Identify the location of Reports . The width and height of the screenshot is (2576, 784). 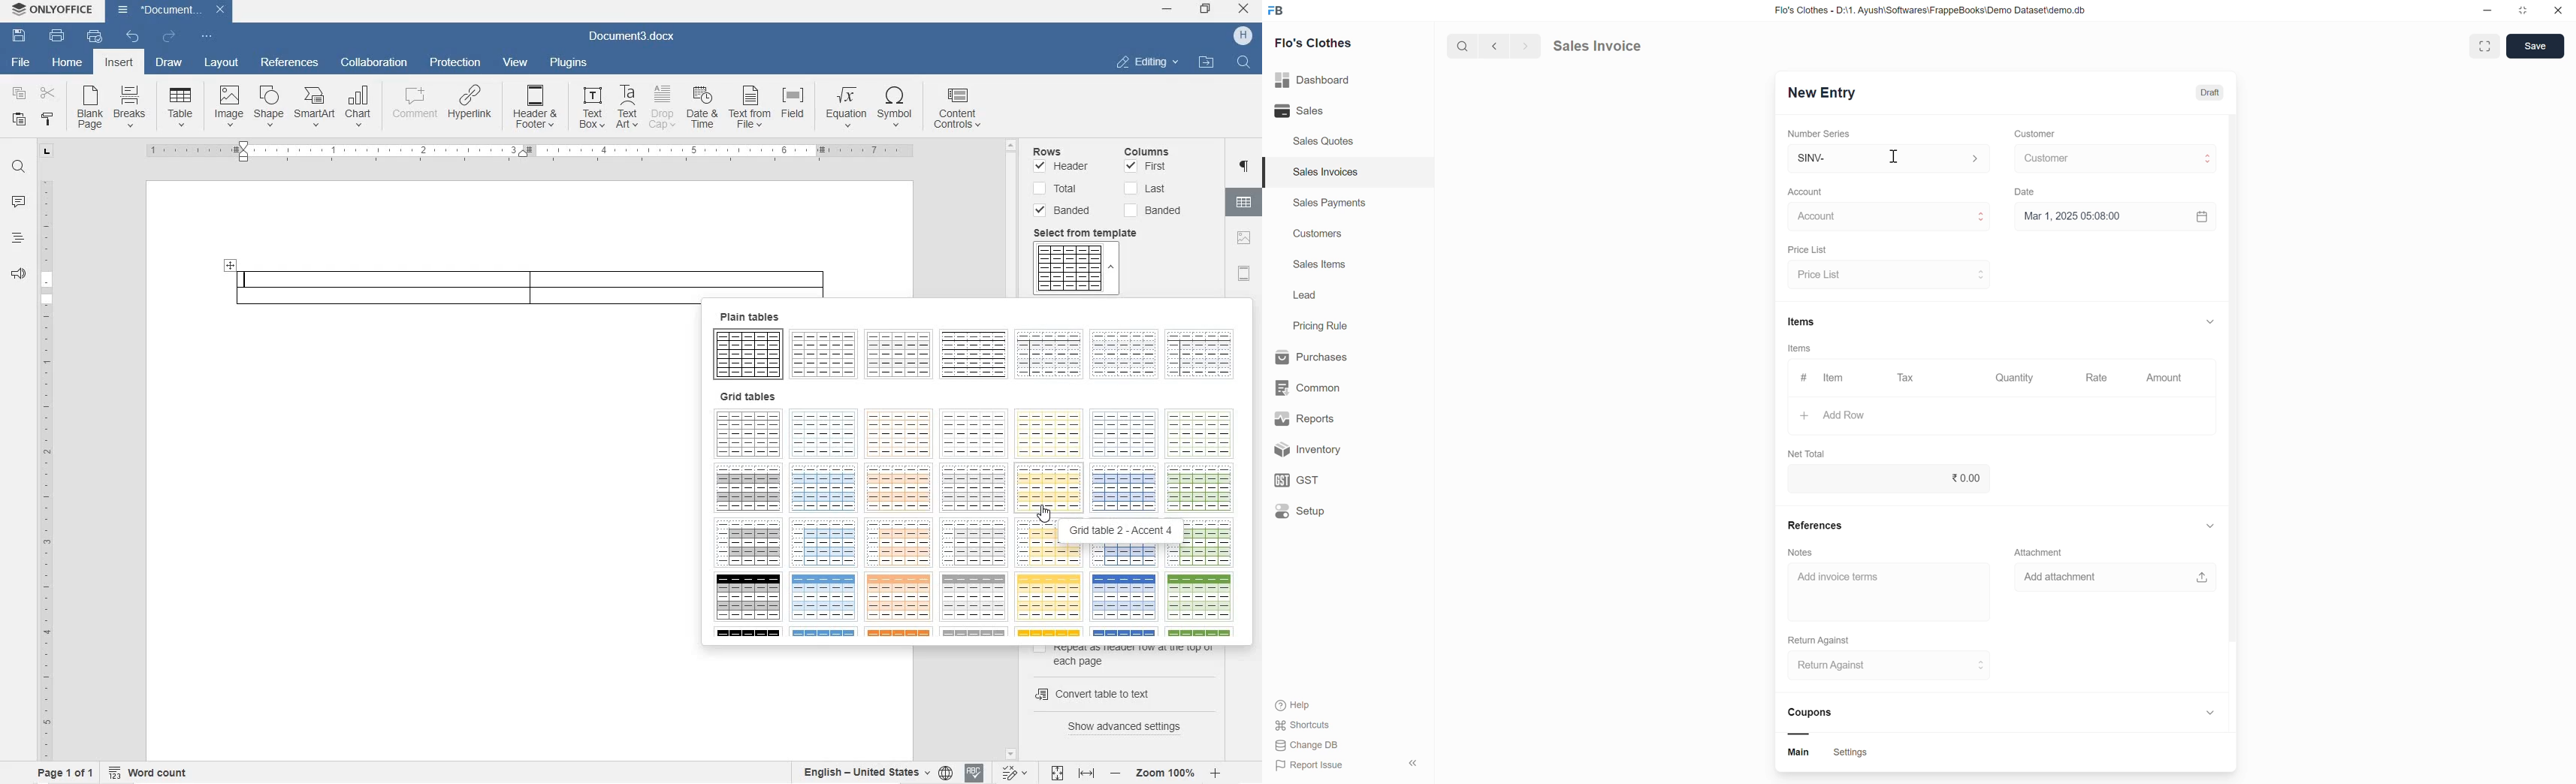
(1333, 417).